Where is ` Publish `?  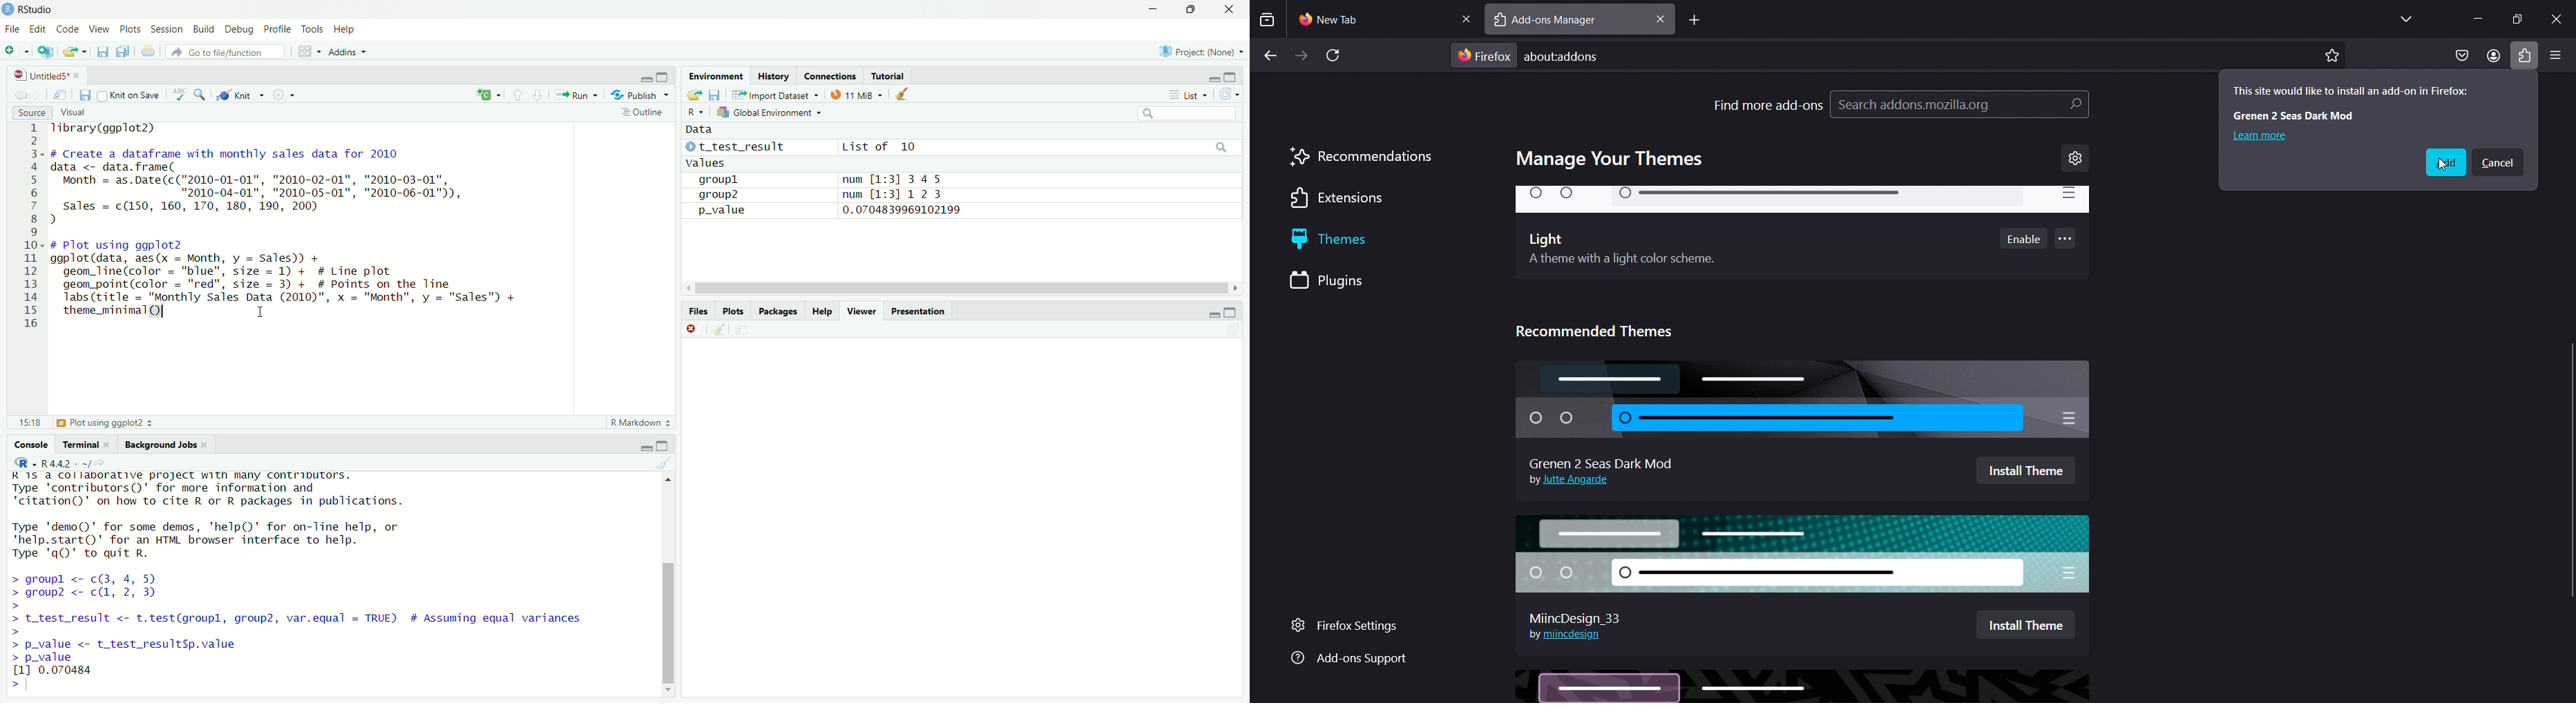
 Publish  is located at coordinates (643, 95).